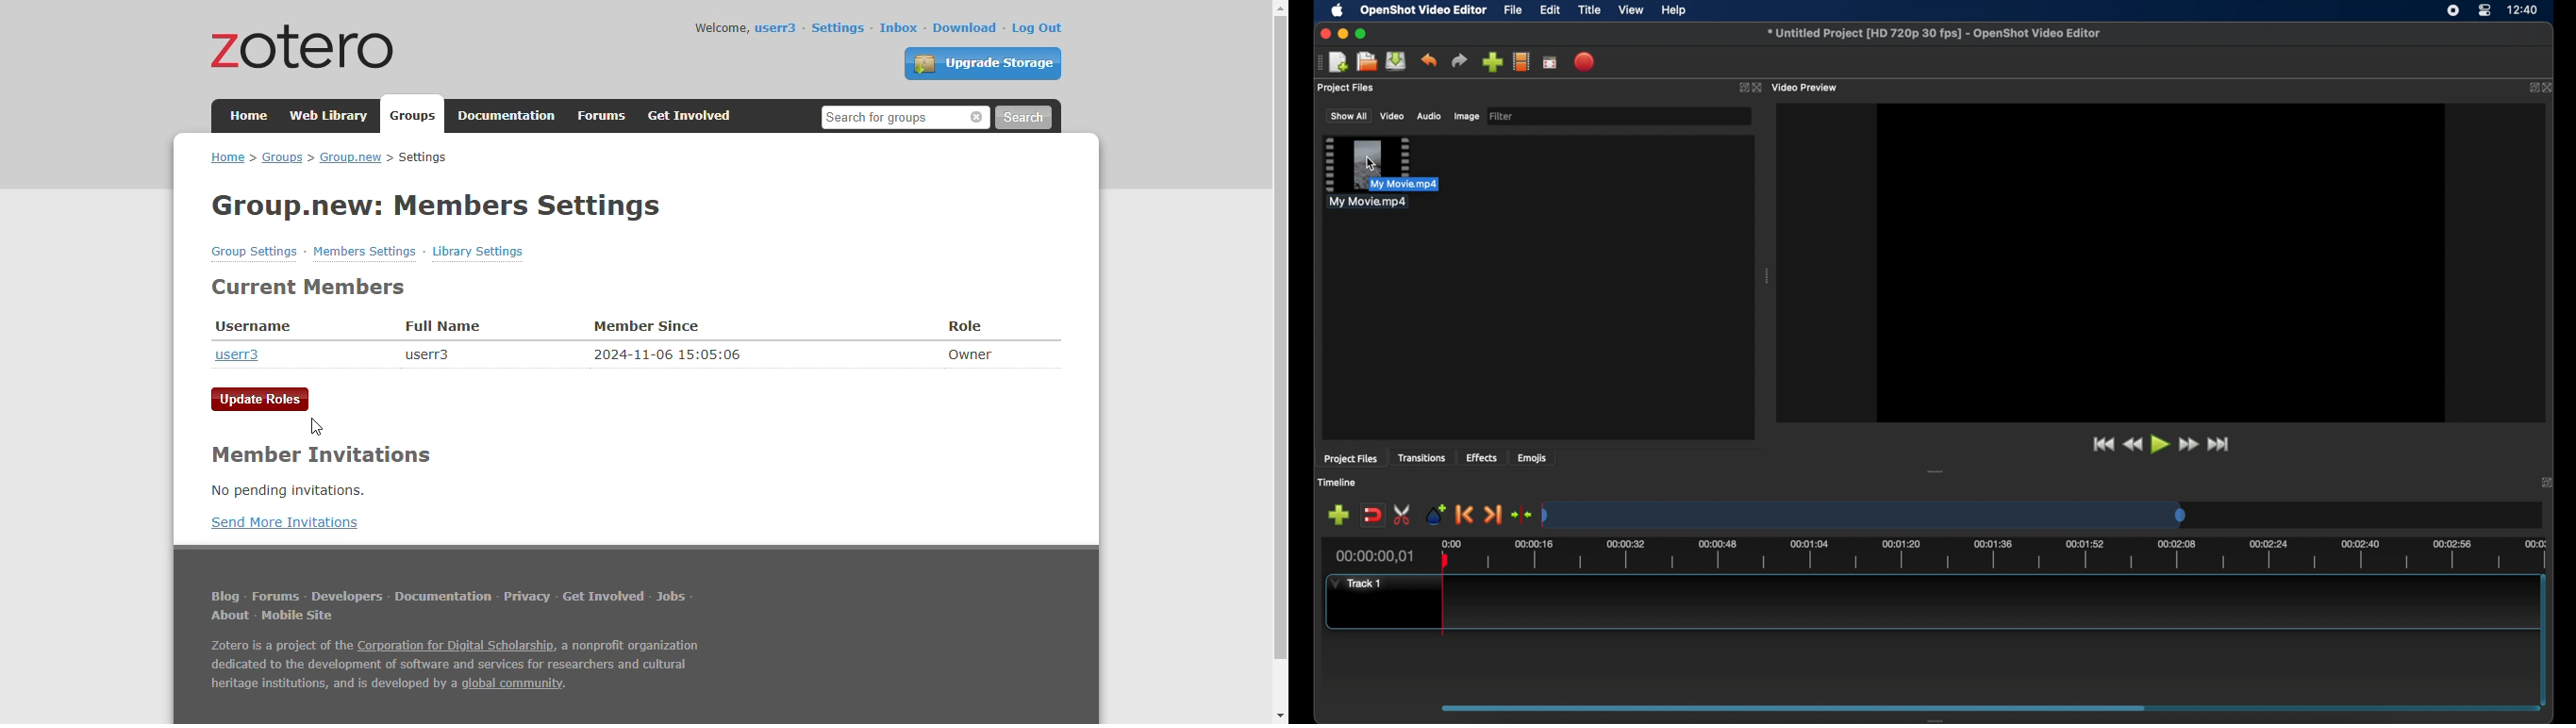 The image size is (2576, 728). What do you see at coordinates (1934, 33) in the screenshot?
I see `file name` at bounding box center [1934, 33].